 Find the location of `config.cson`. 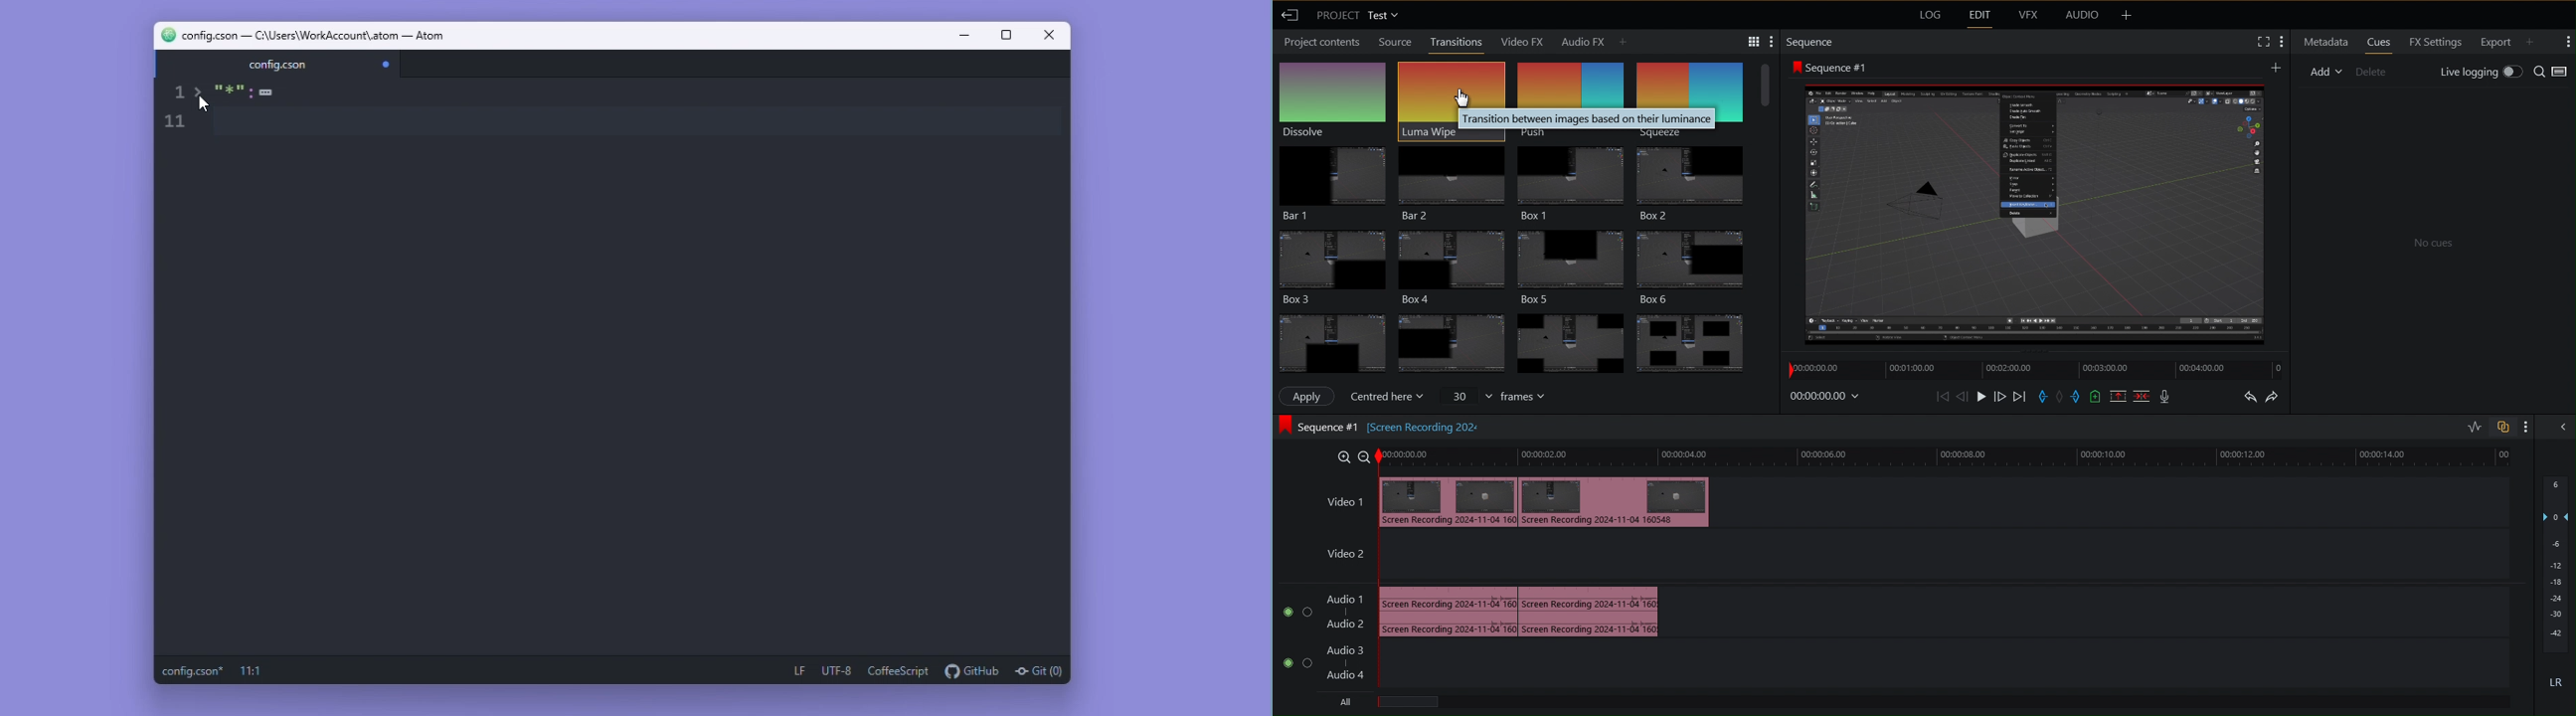

config.cson is located at coordinates (190, 670).